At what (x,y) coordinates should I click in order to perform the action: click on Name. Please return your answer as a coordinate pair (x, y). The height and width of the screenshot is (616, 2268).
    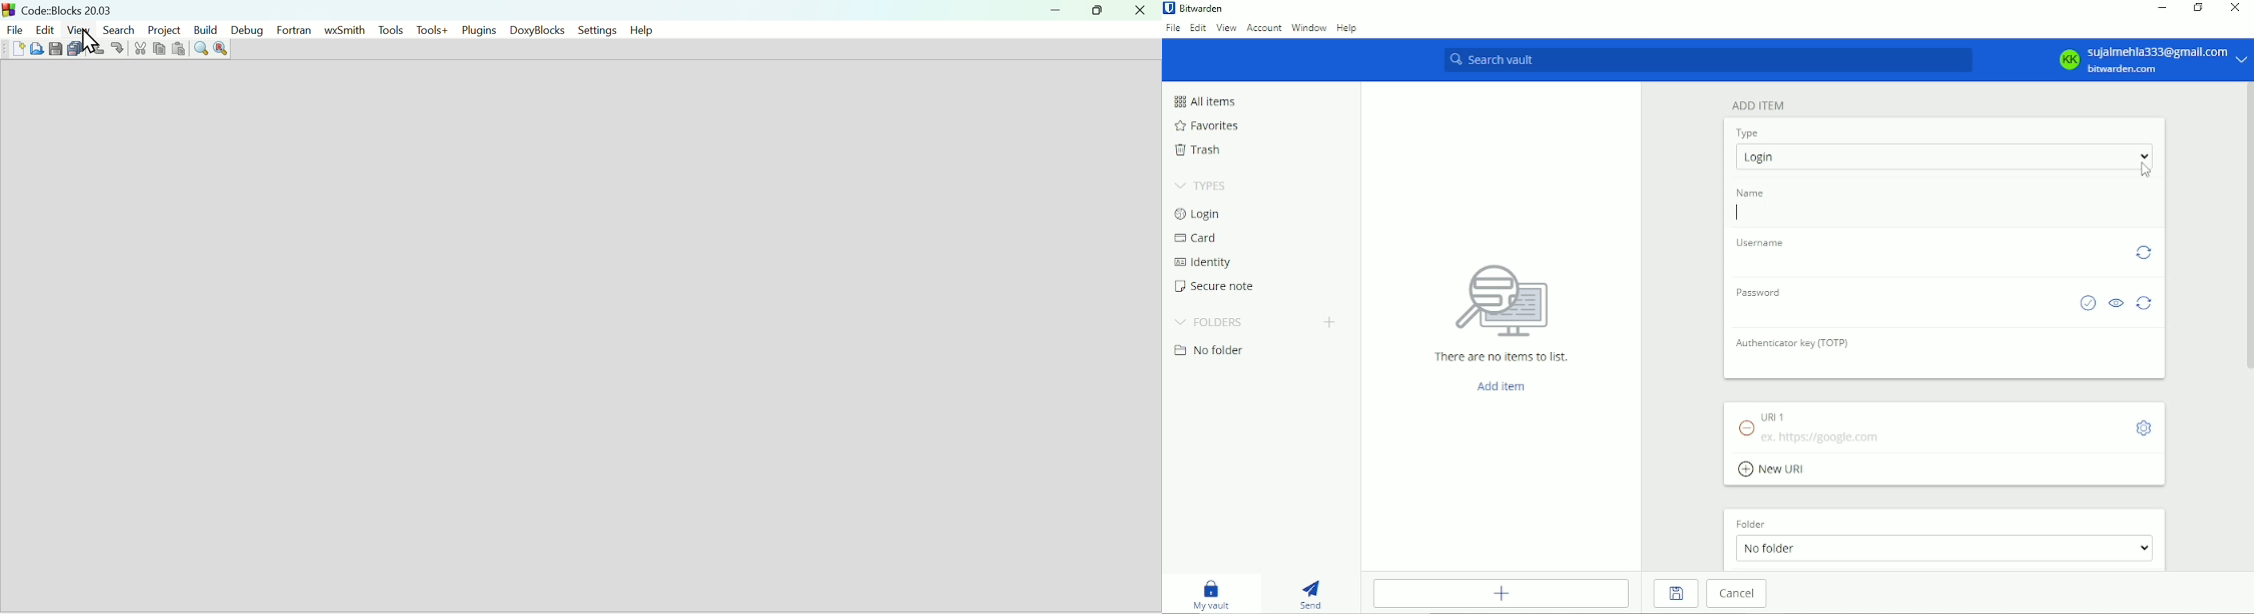
    Looking at the image, I should click on (1750, 194).